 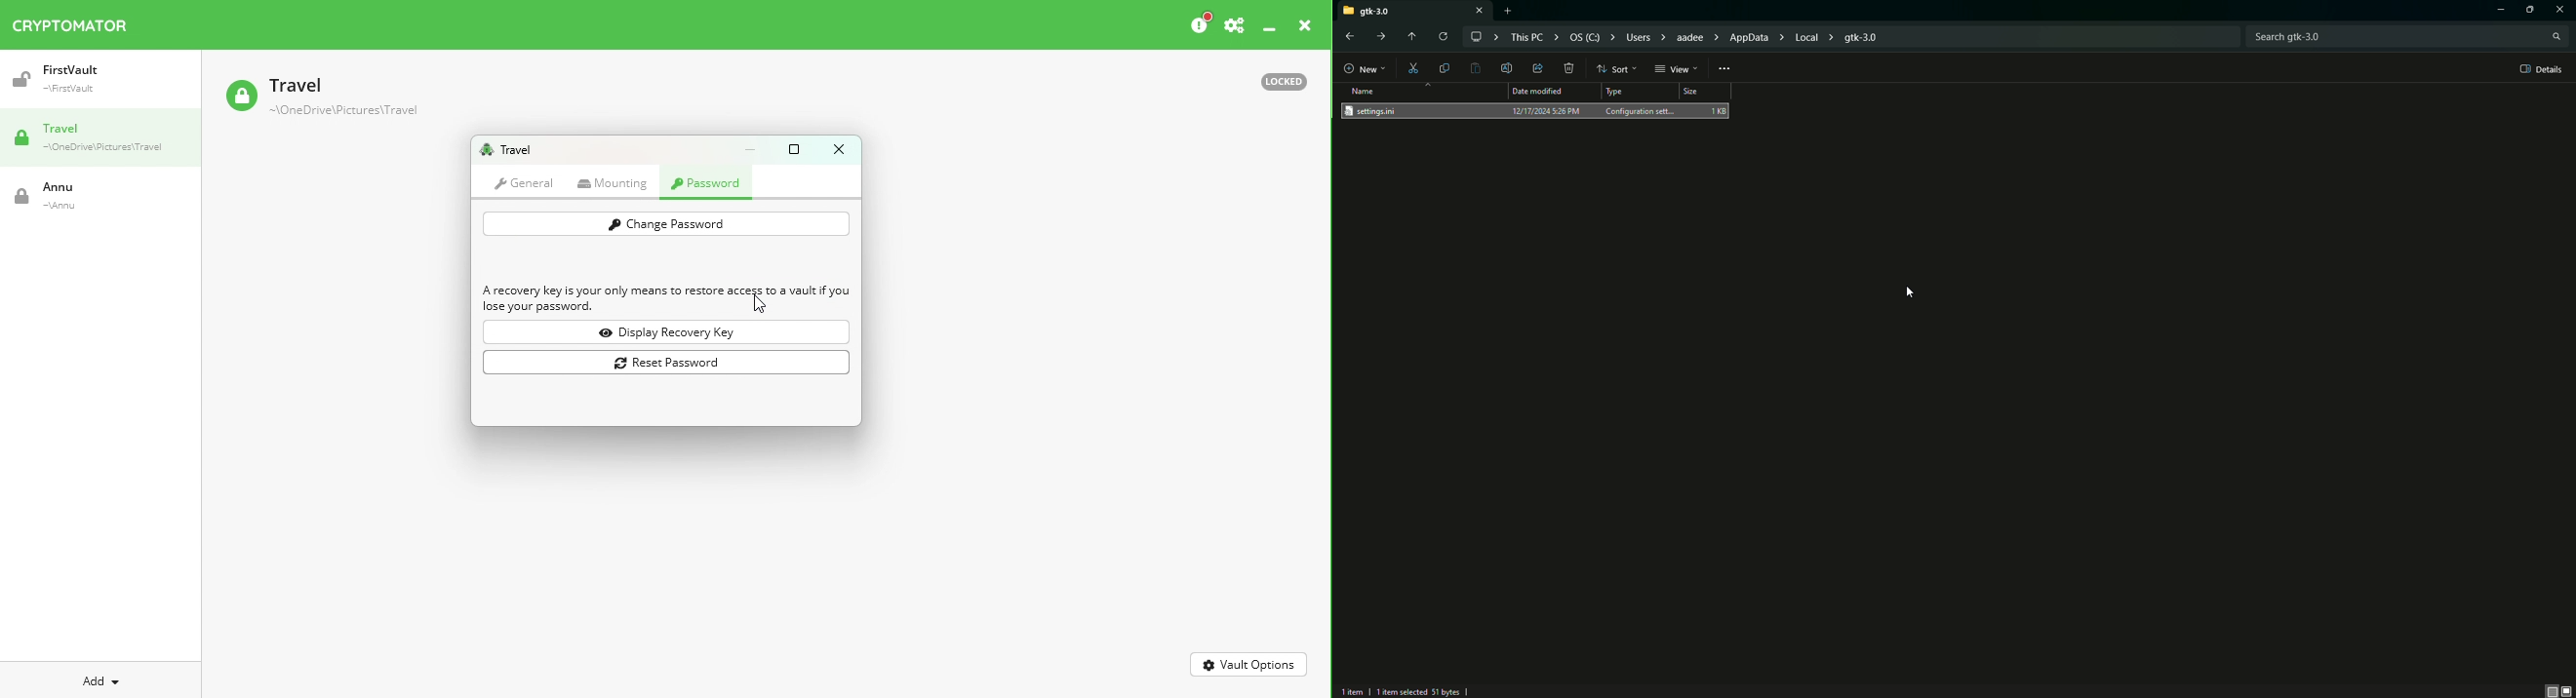 What do you see at coordinates (798, 148) in the screenshot?
I see `Maximize` at bounding box center [798, 148].